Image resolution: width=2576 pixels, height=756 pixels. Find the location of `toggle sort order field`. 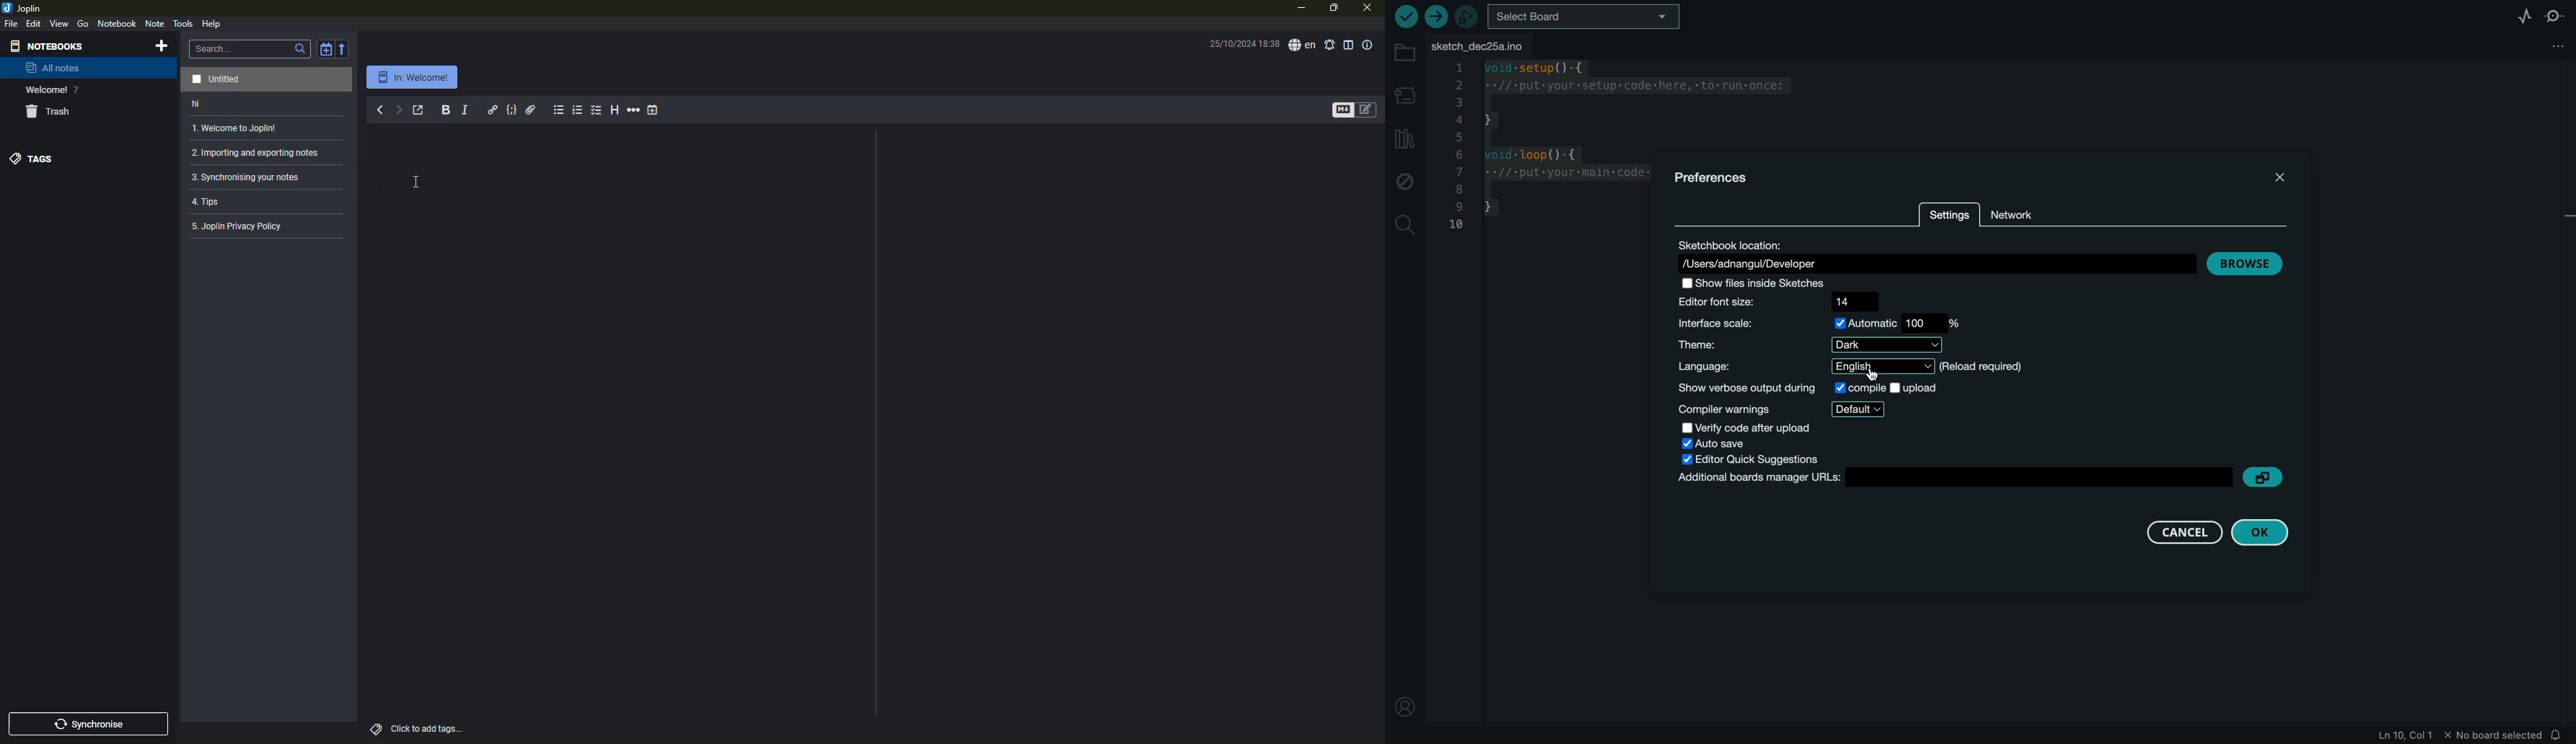

toggle sort order field is located at coordinates (324, 48).